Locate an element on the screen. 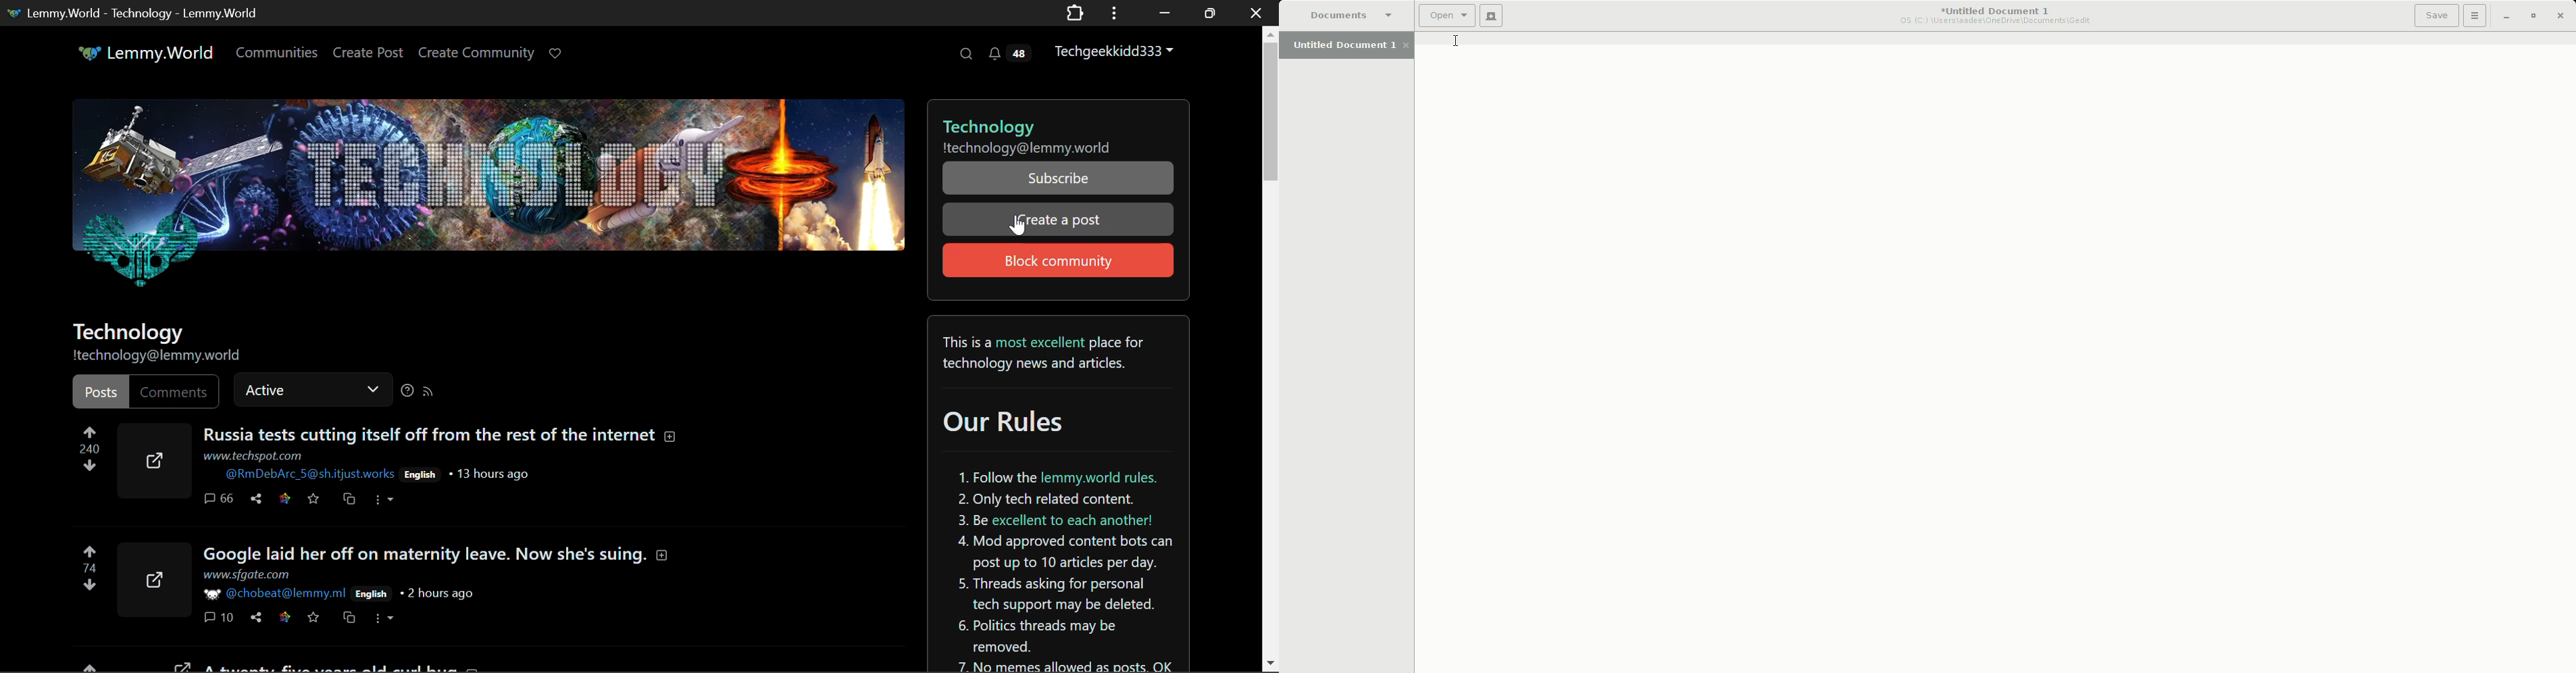 The image size is (2576, 700). Minimize is located at coordinates (2506, 17).